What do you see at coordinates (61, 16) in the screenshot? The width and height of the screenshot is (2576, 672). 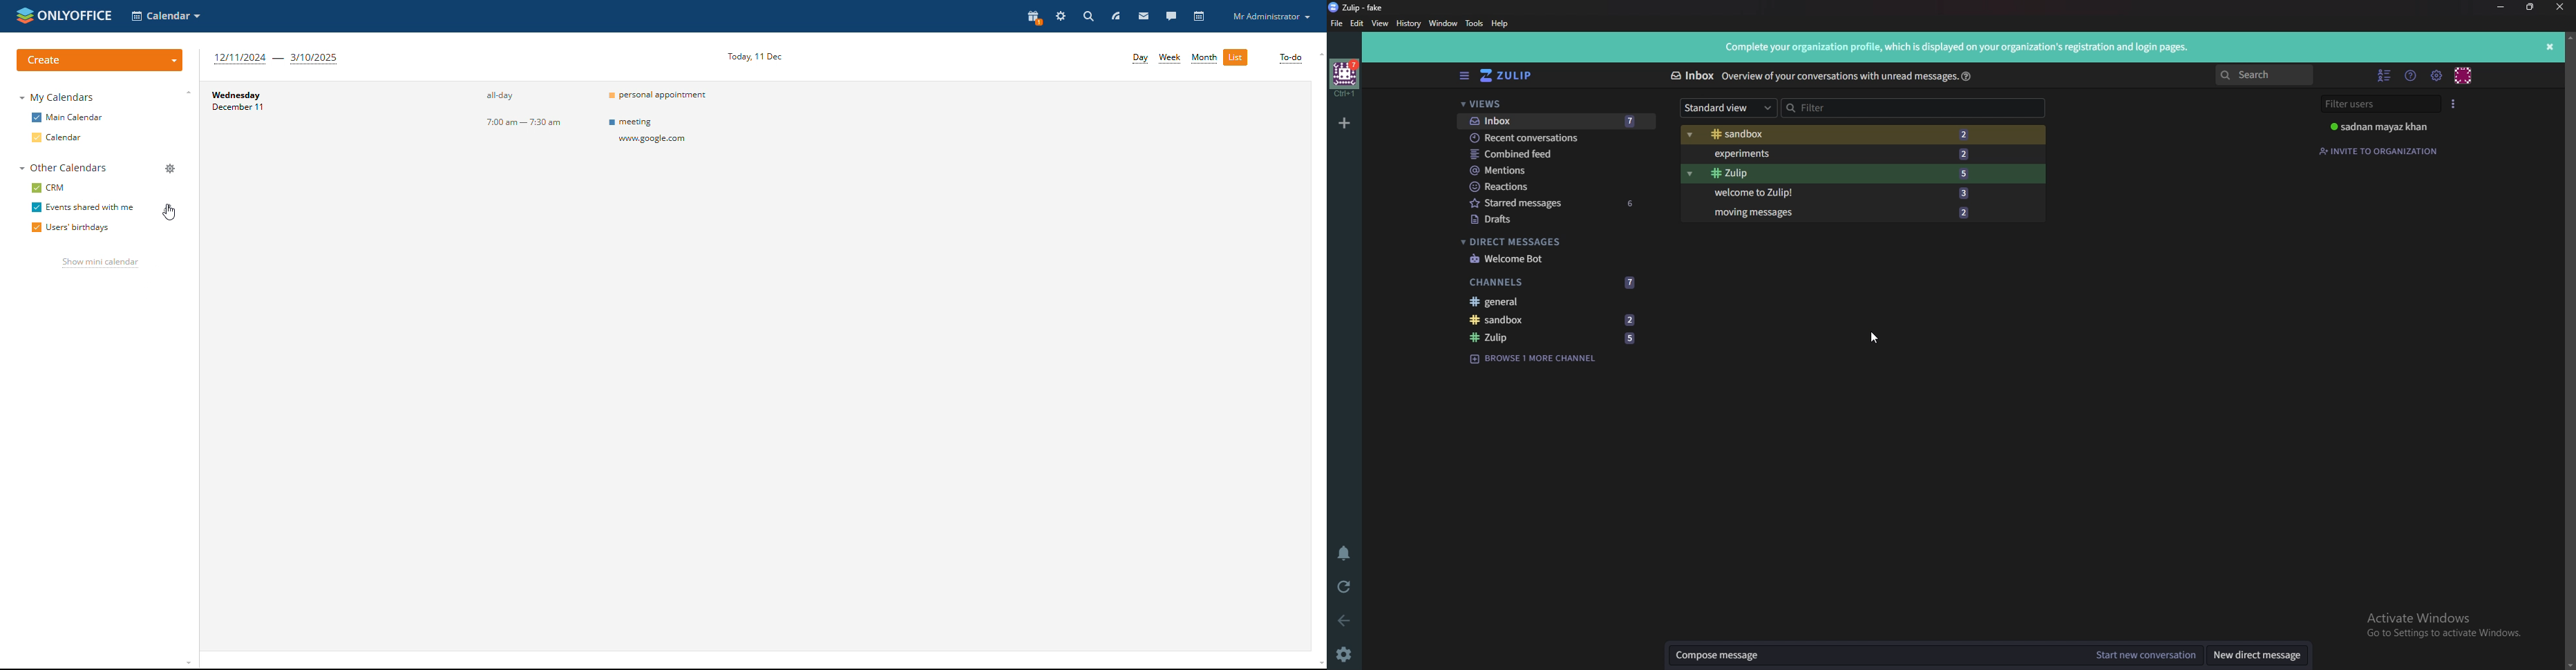 I see `logo` at bounding box center [61, 16].